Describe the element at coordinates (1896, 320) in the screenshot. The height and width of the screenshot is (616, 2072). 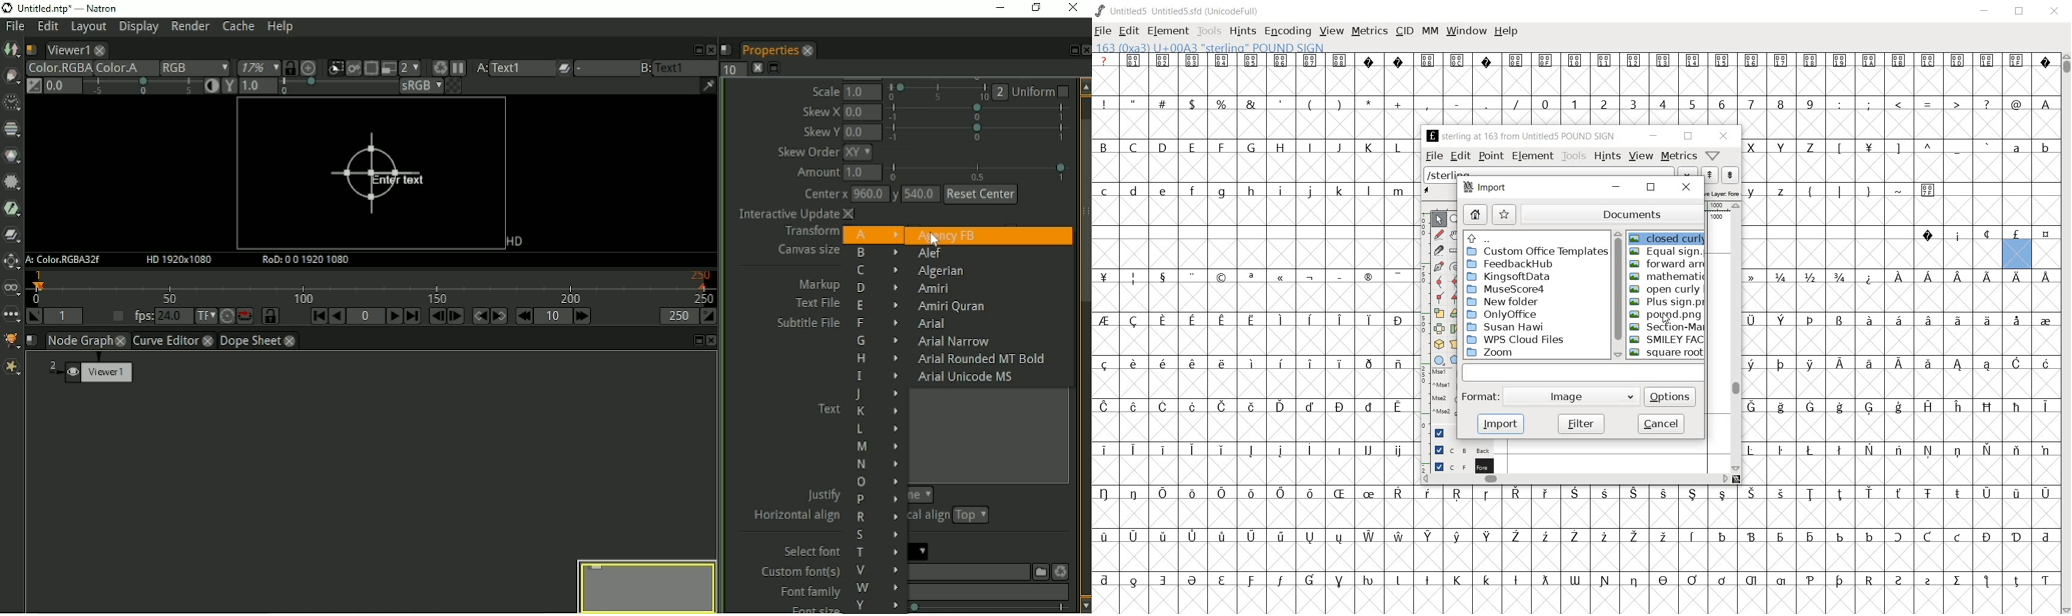
I see `Symbol` at that location.